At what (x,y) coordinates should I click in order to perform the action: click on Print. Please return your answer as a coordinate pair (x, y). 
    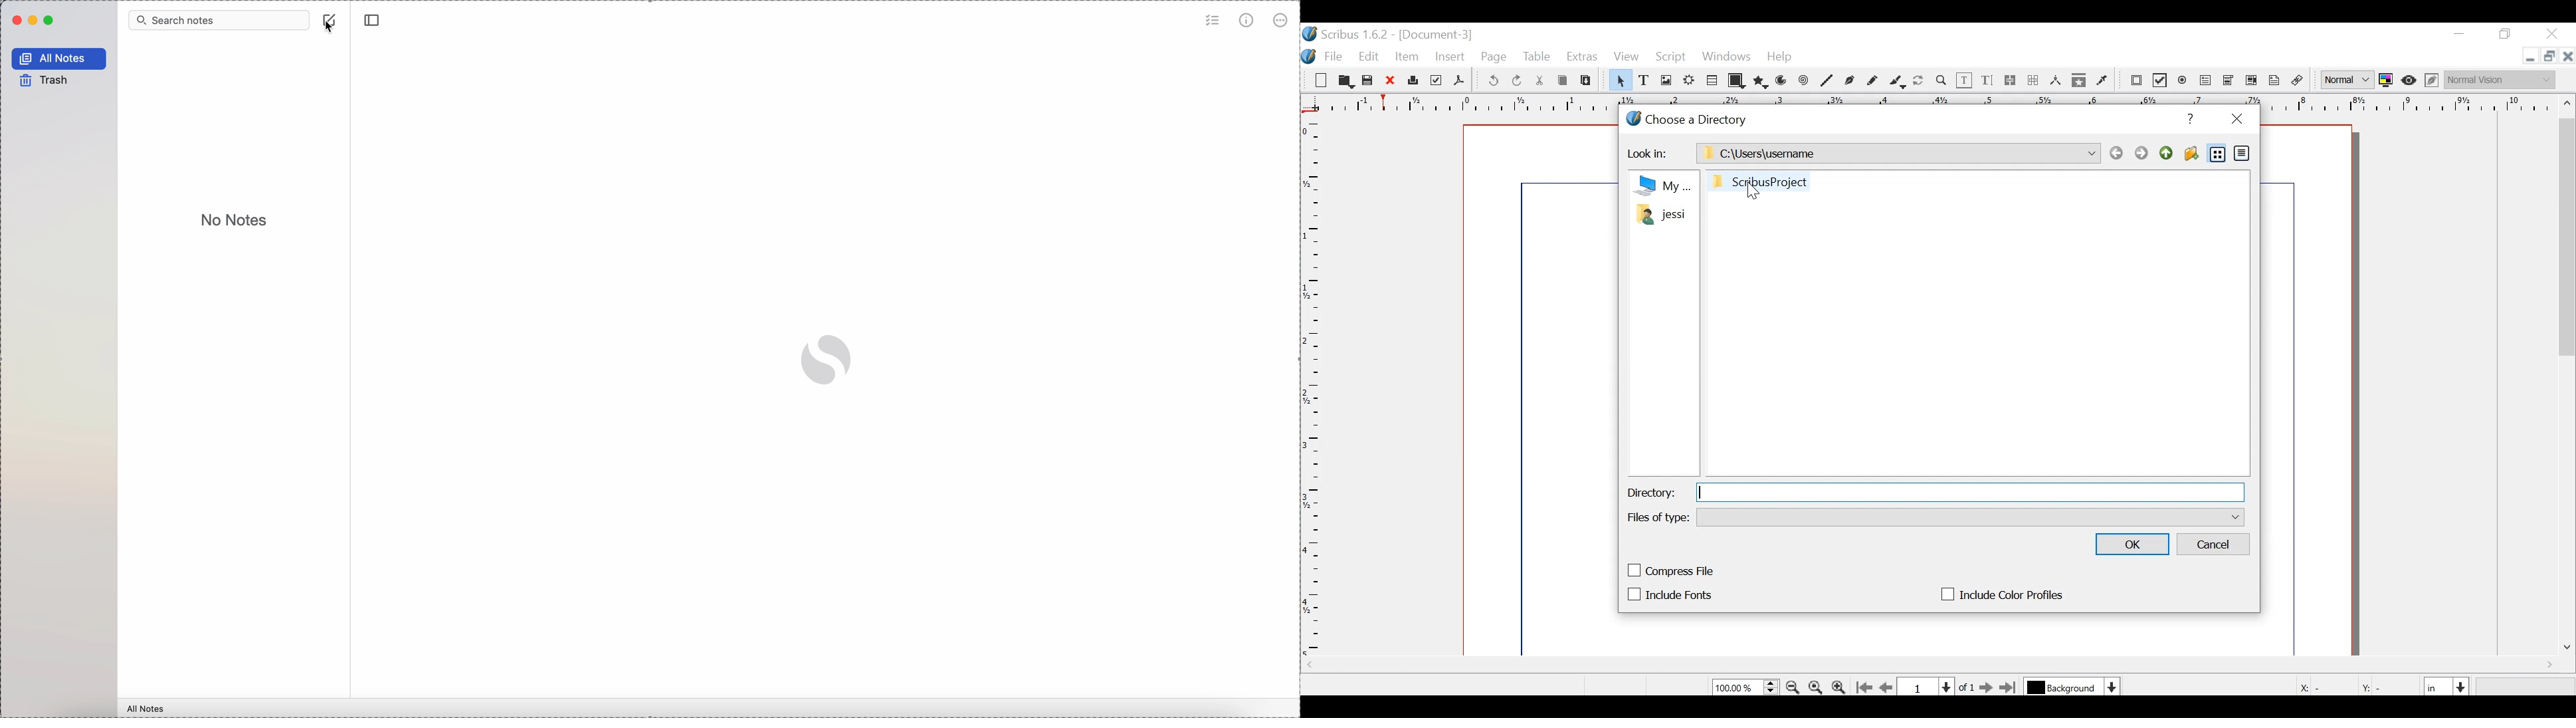
    Looking at the image, I should click on (1413, 81).